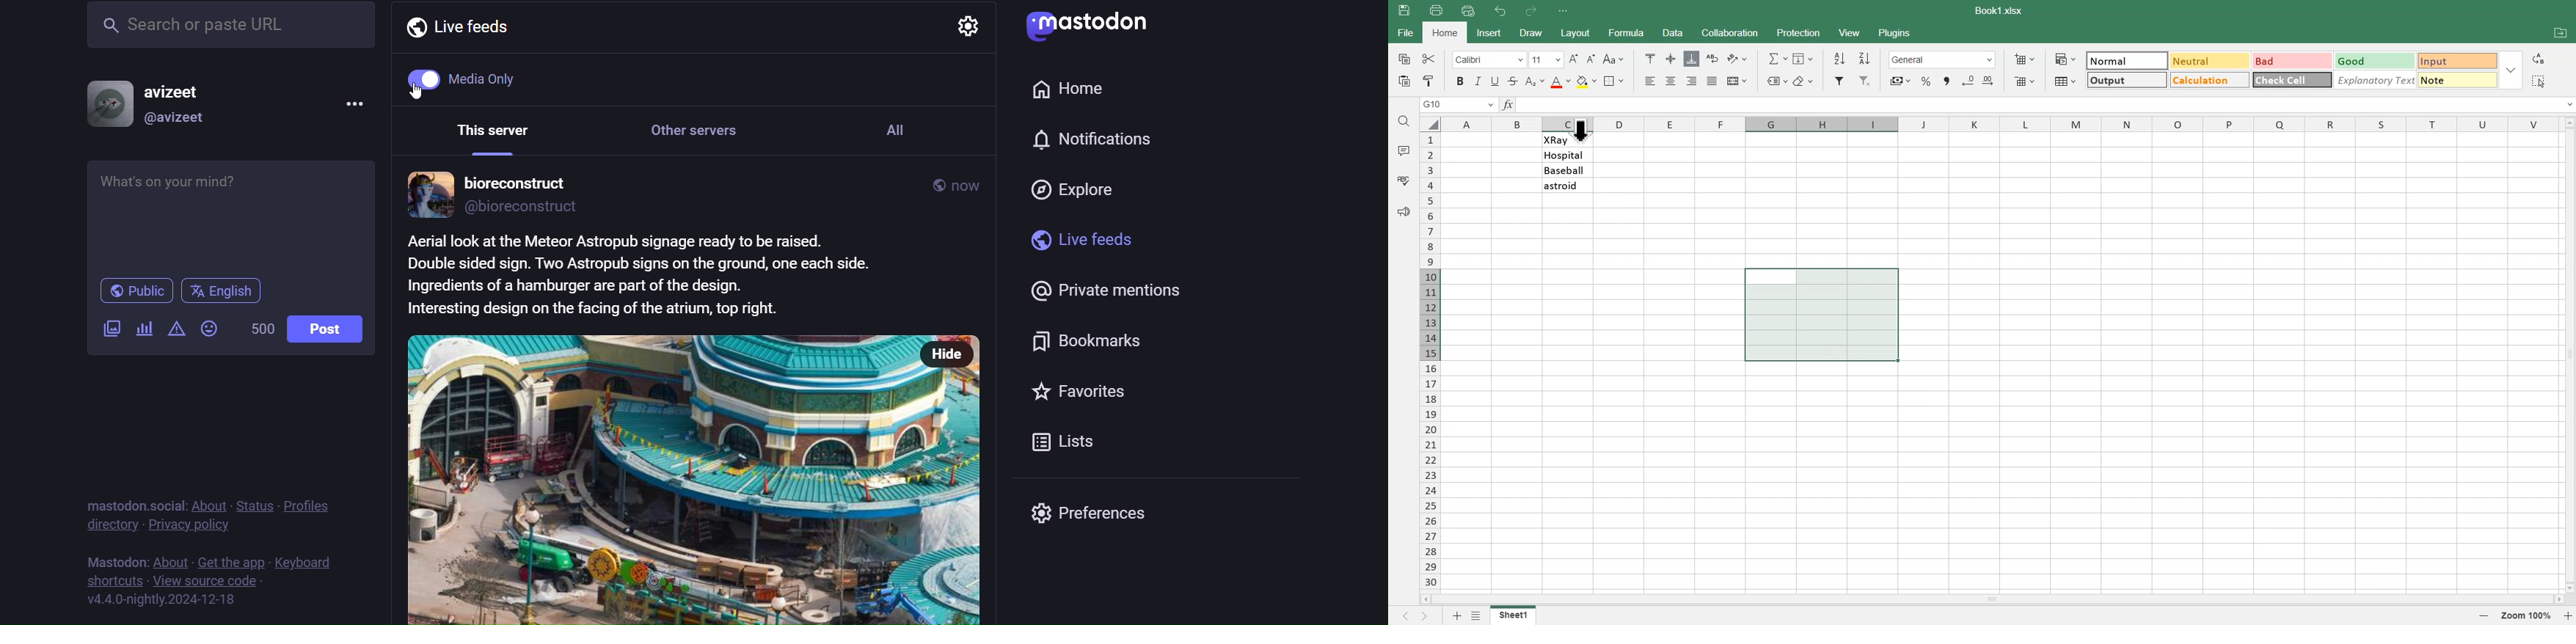 Image resolution: width=2576 pixels, height=644 pixels. I want to click on Align Bottom, so click(1692, 58).